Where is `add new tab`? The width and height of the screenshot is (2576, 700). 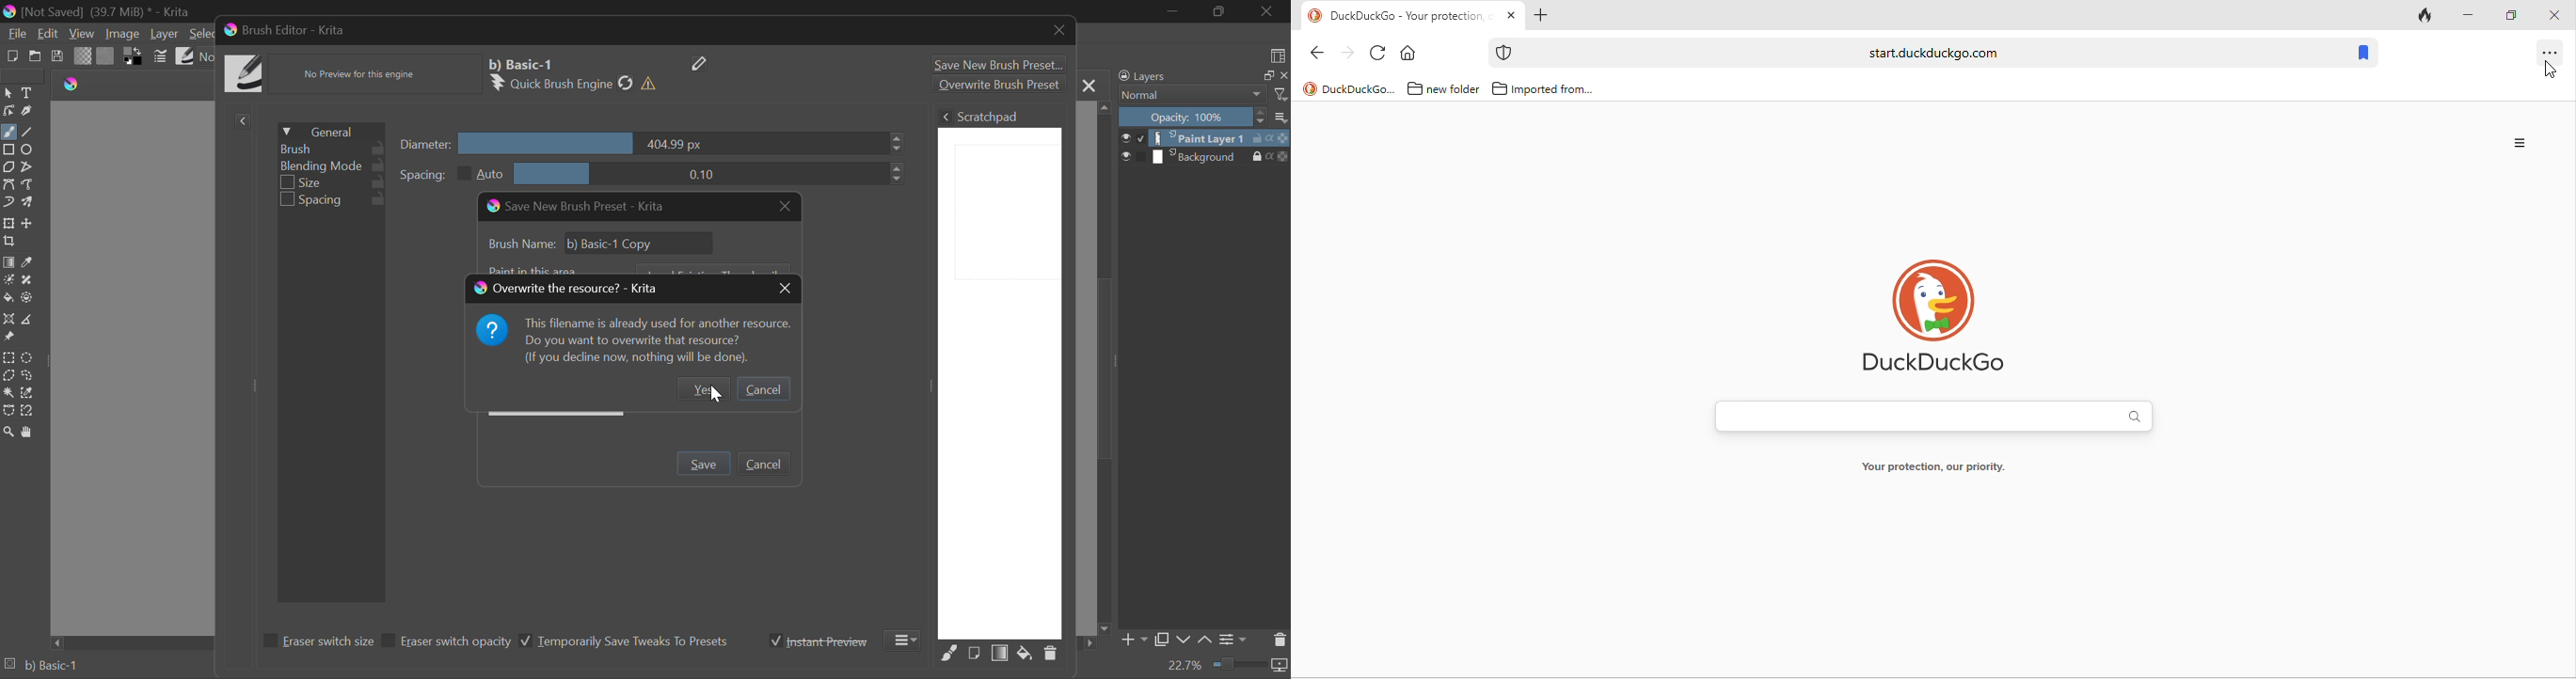 add new tab is located at coordinates (1540, 17).